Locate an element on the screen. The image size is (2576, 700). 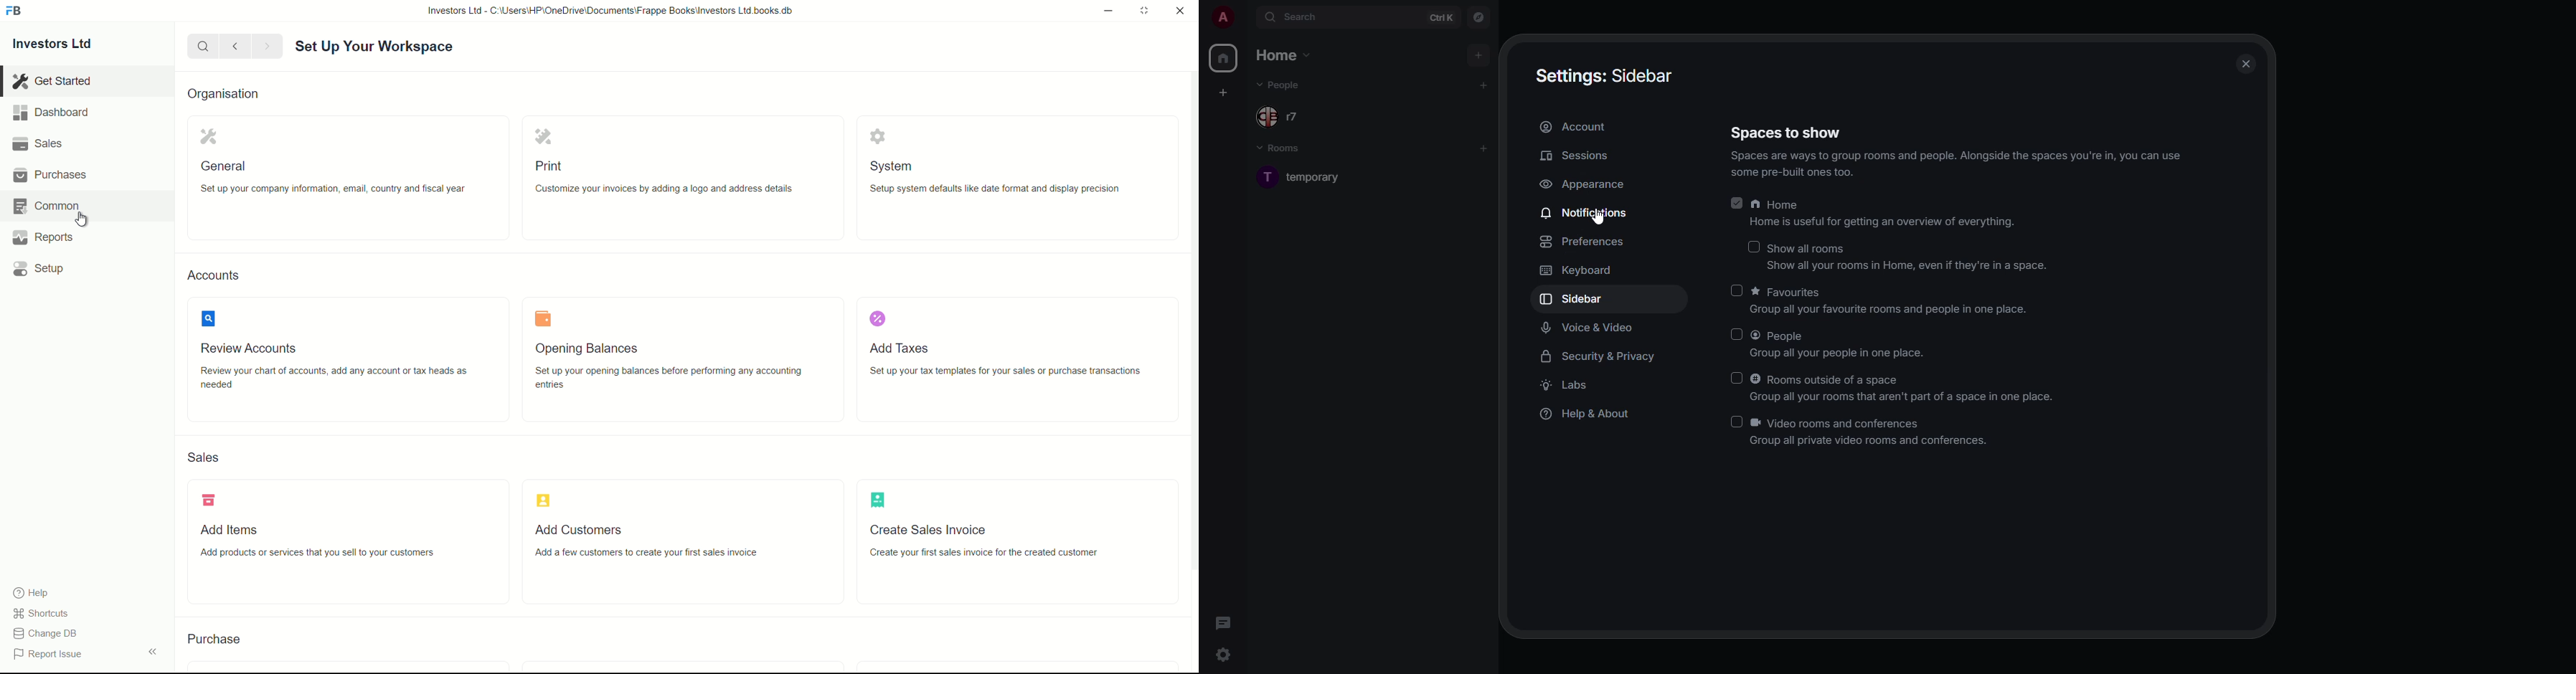
print icon is located at coordinates (539, 137).